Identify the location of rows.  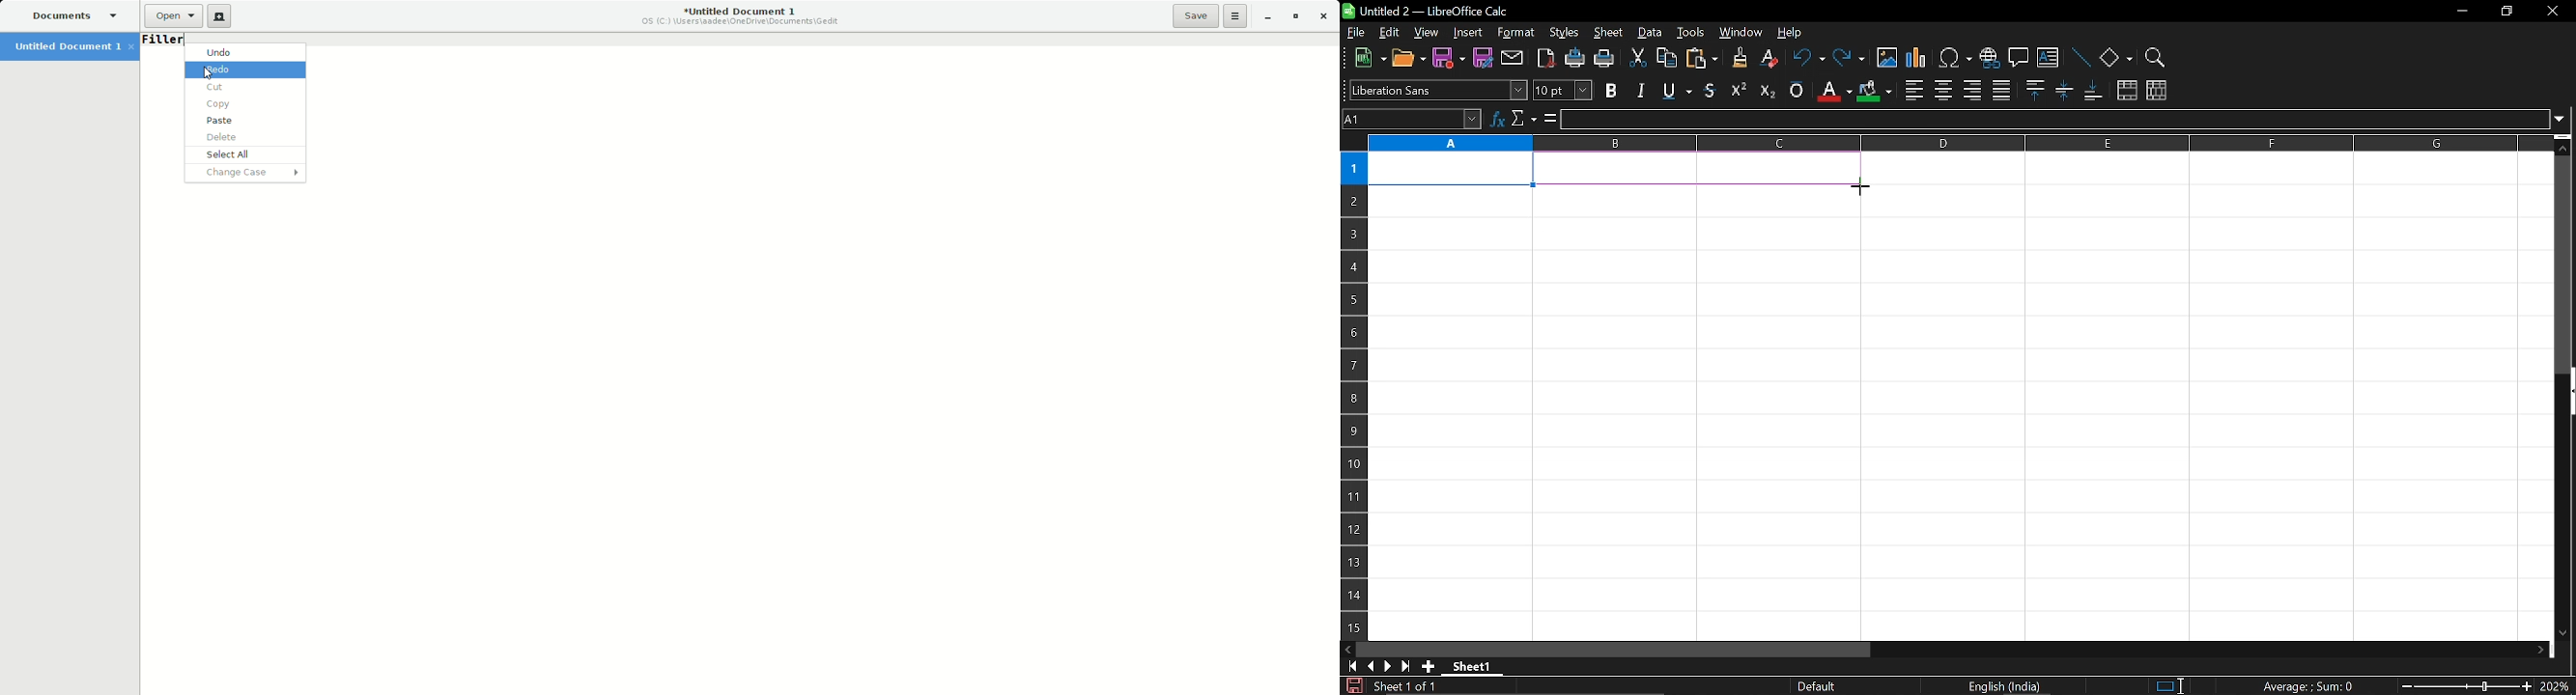
(1351, 374).